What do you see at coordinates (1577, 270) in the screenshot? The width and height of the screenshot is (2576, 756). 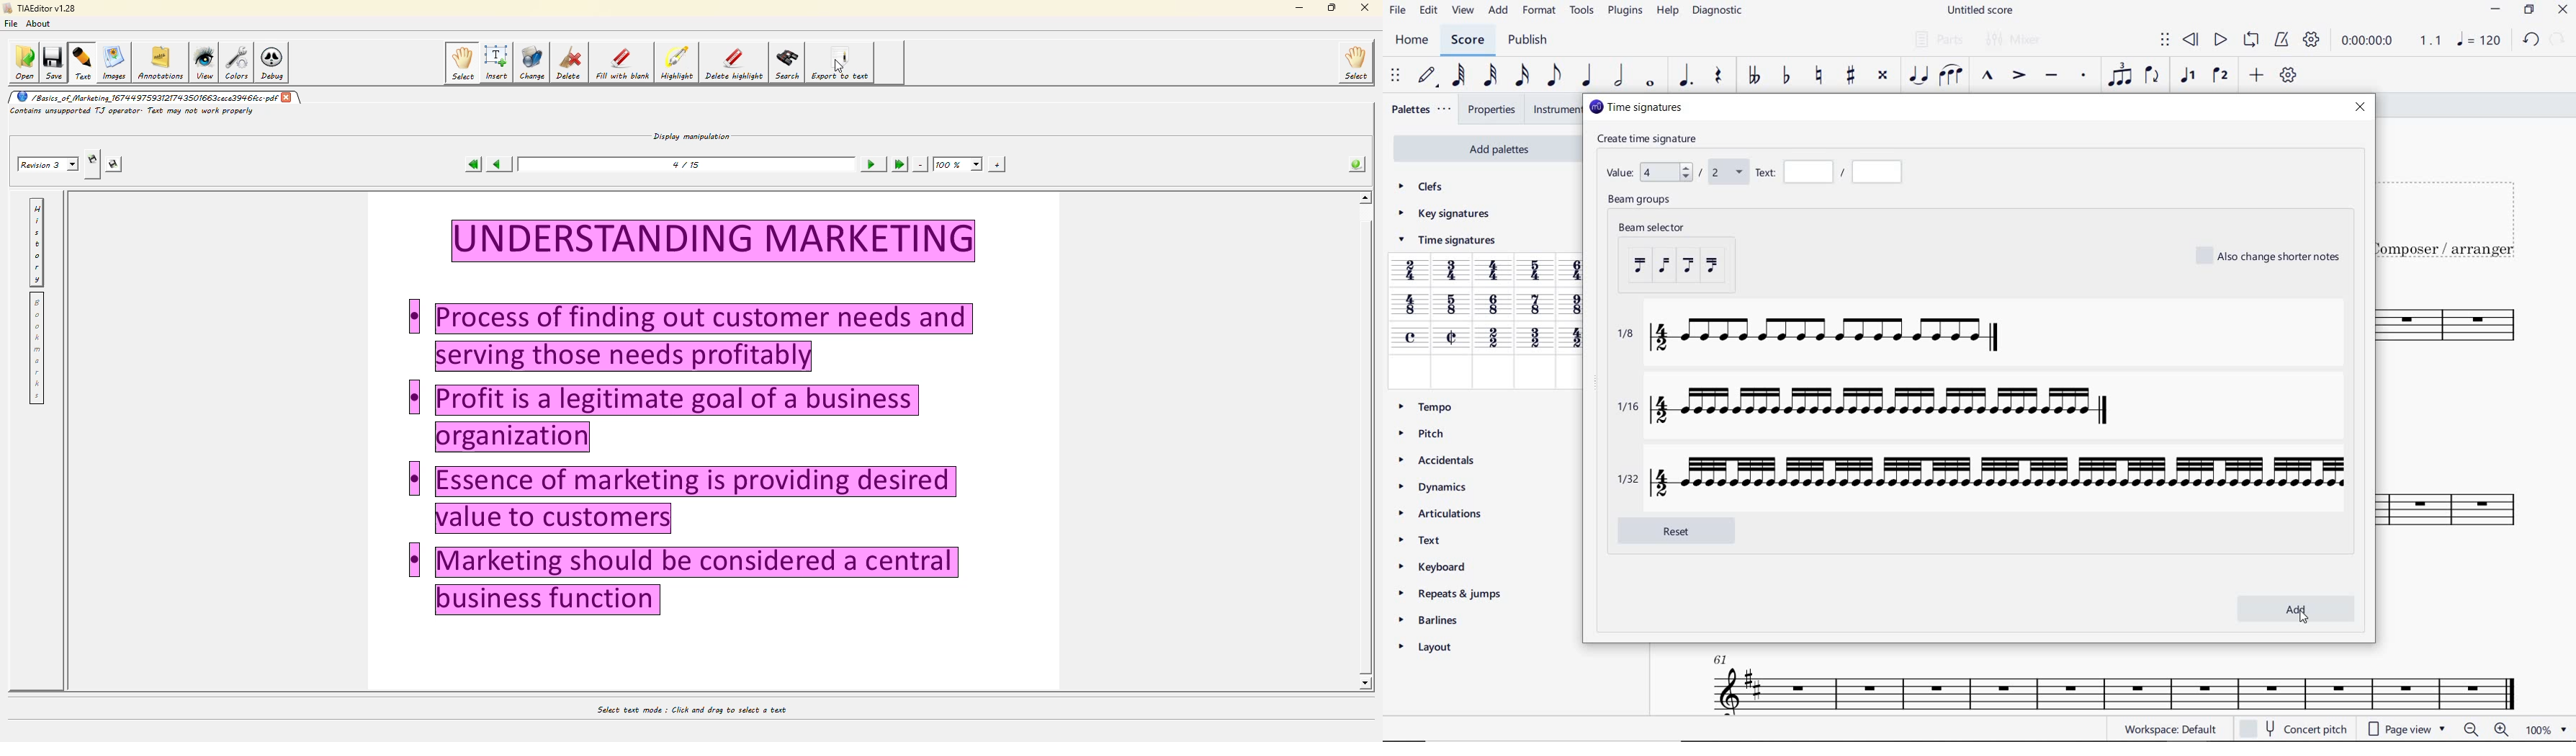 I see `6/4` at bounding box center [1577, 270].